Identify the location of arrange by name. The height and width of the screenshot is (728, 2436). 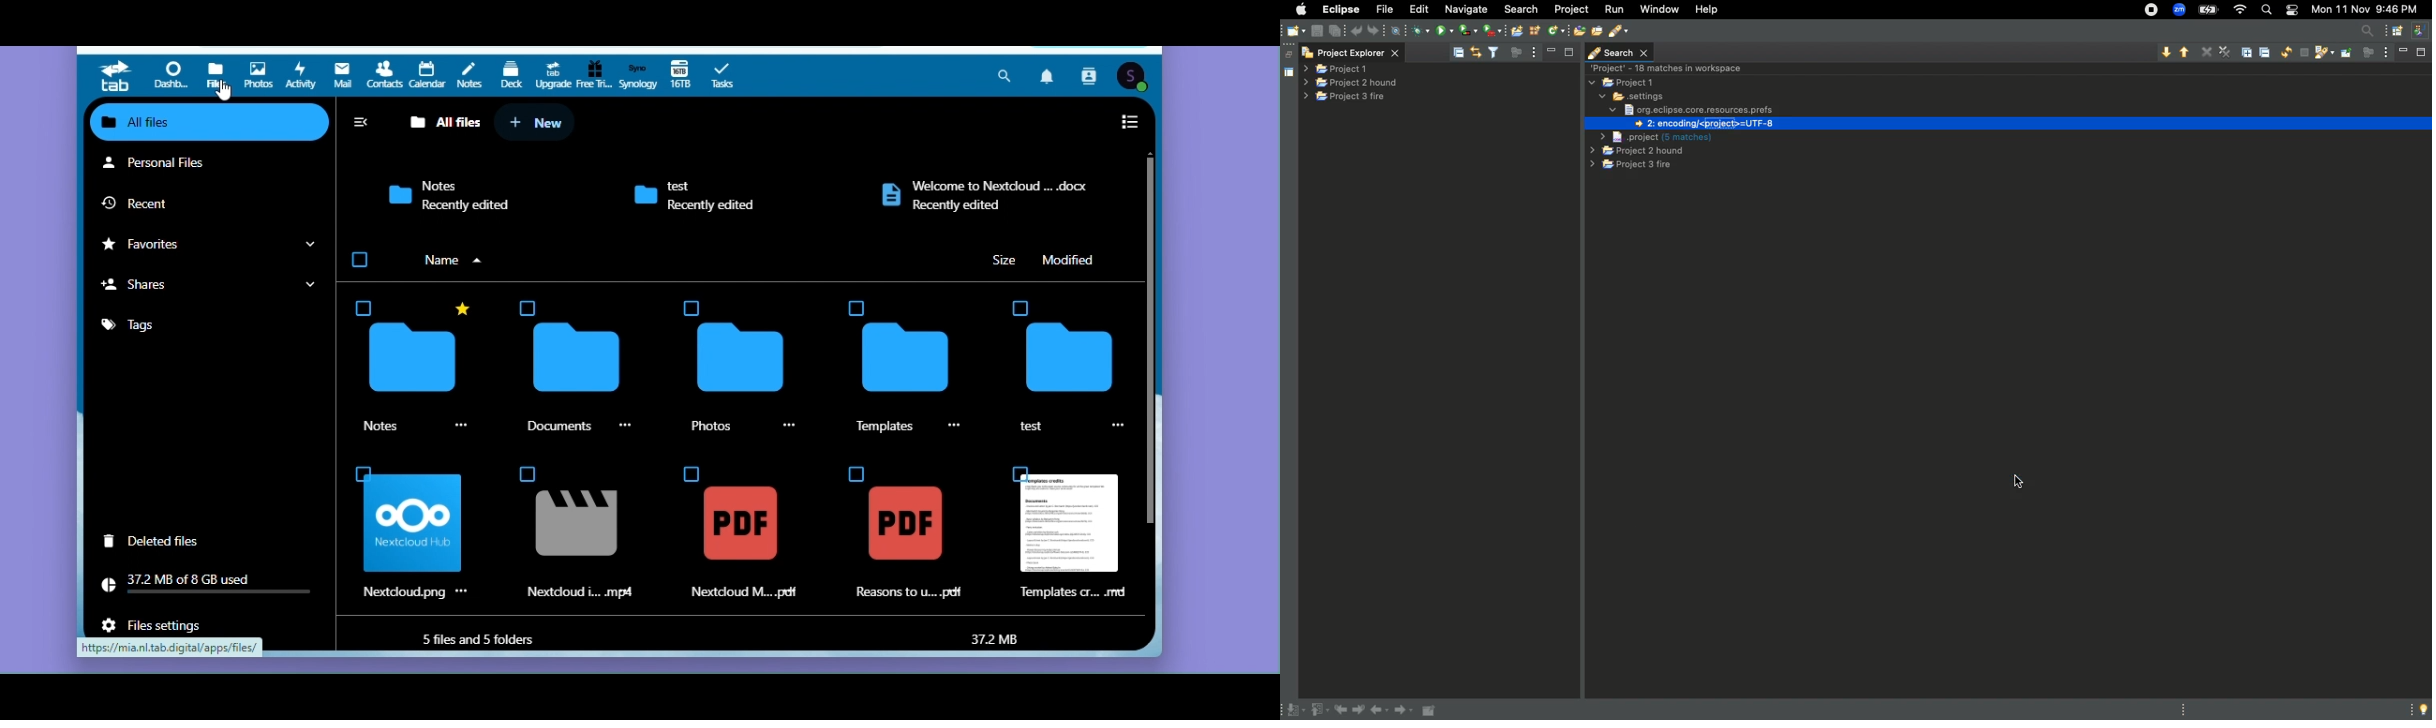
(455, 261).